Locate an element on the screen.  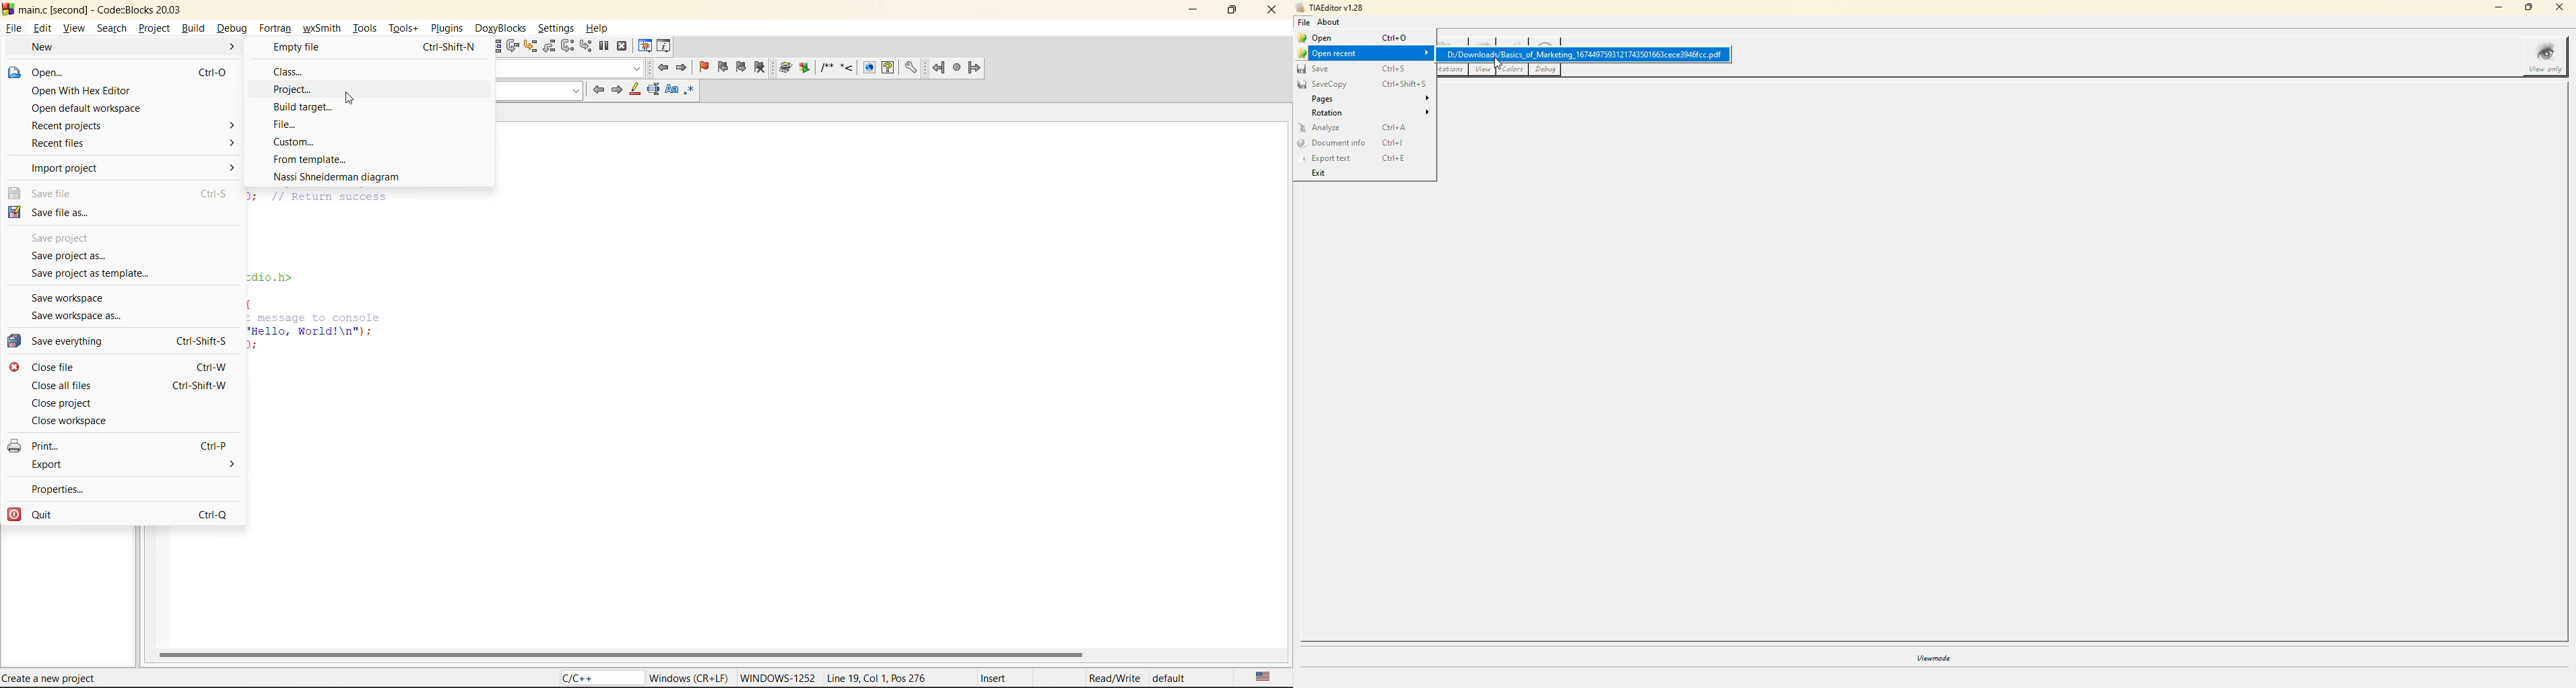
minimize is located at coordinates (1193, 10).